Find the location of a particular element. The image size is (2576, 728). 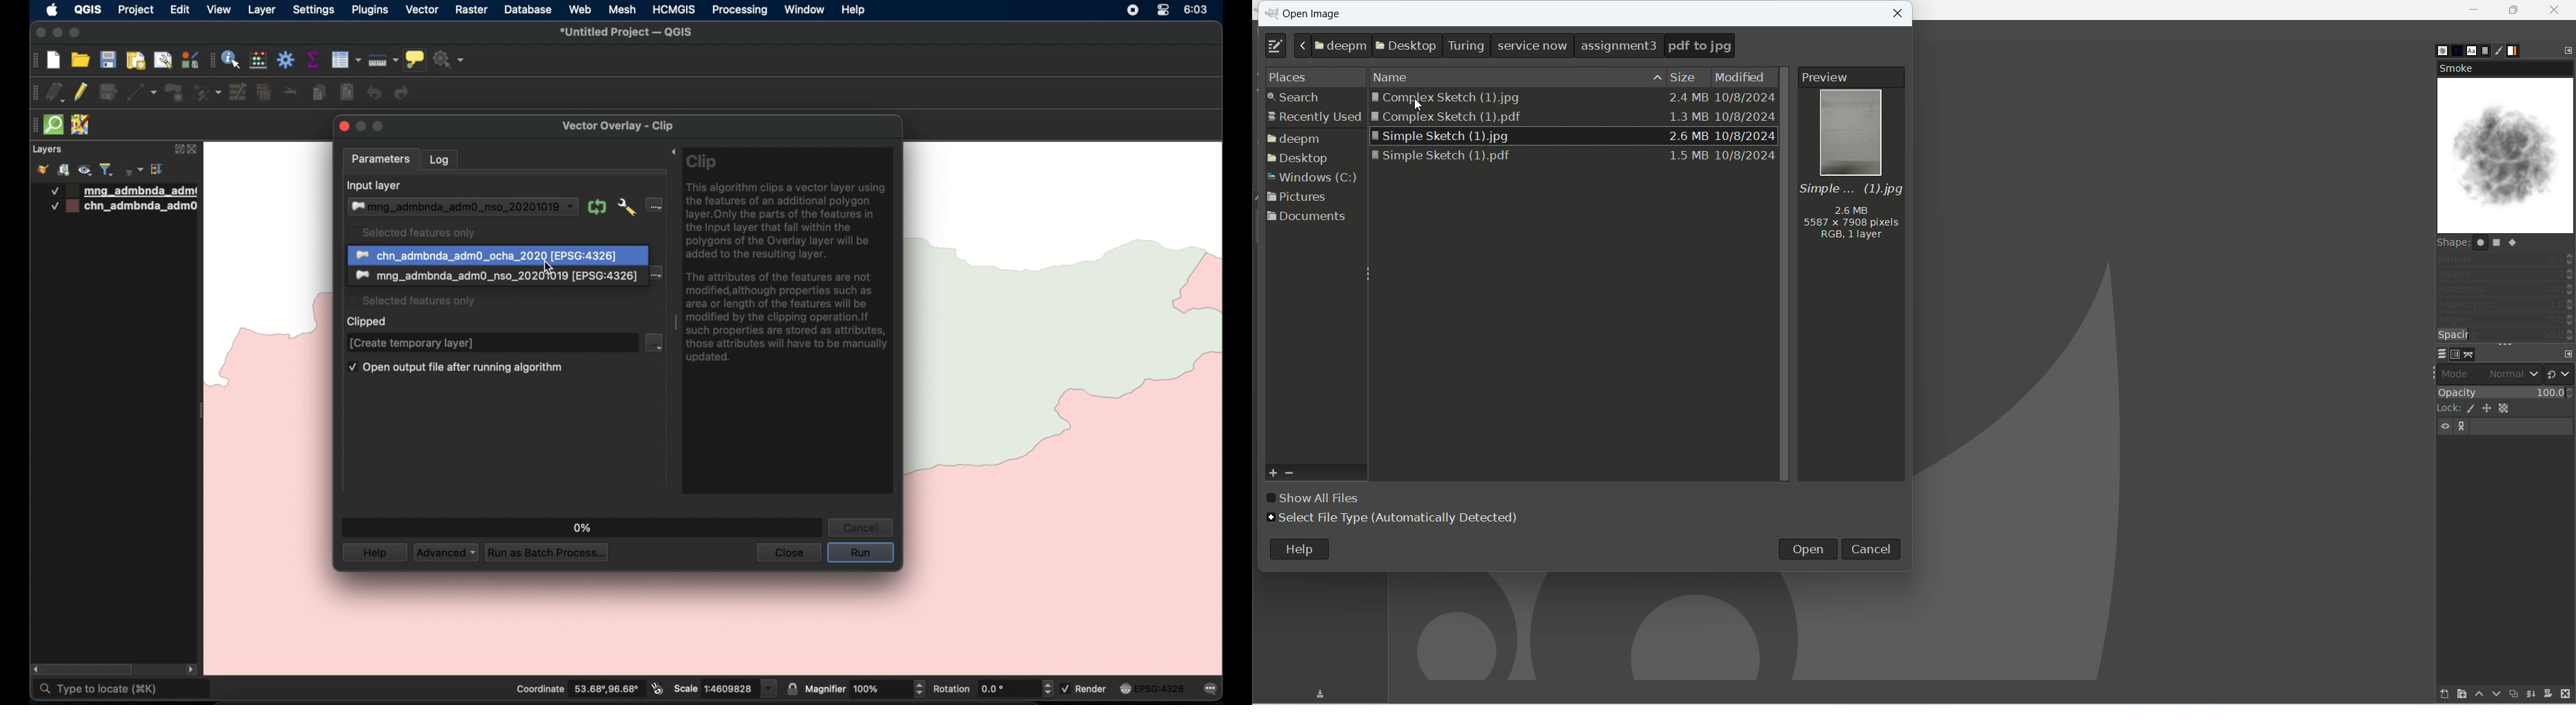

input layer  is located at coordinates (375, 186).